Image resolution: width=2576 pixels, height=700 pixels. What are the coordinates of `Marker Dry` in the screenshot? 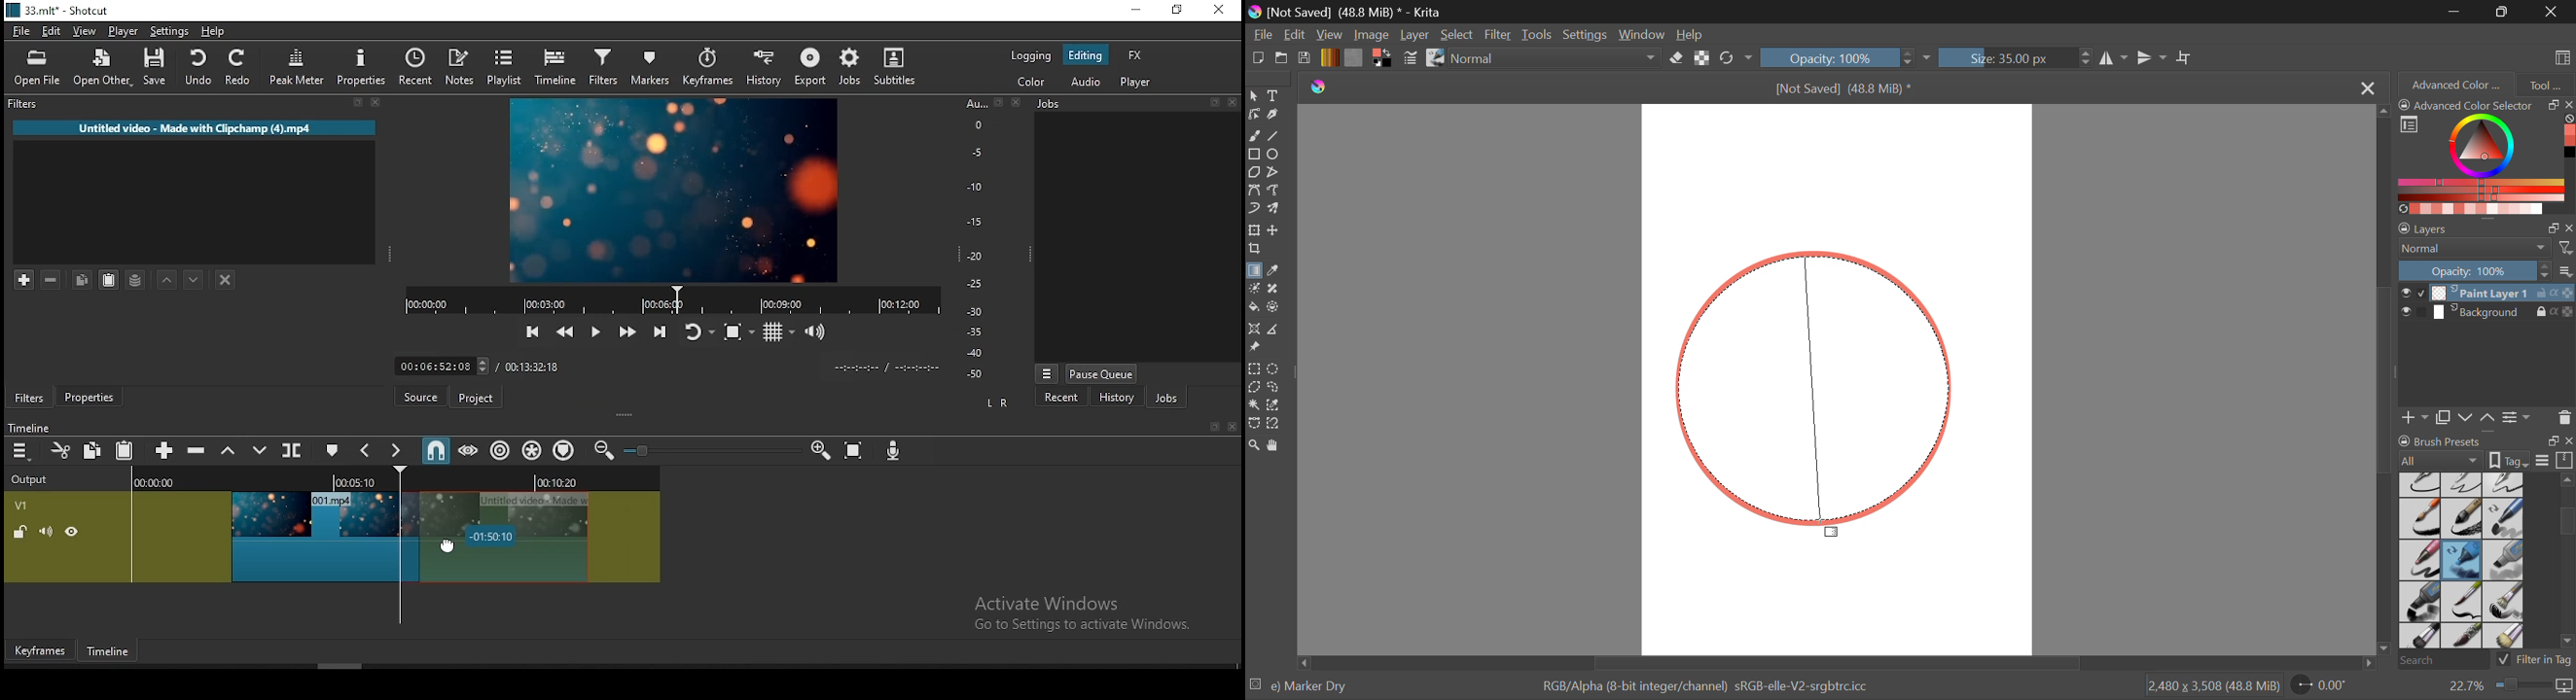 It's located at (2463, 560).